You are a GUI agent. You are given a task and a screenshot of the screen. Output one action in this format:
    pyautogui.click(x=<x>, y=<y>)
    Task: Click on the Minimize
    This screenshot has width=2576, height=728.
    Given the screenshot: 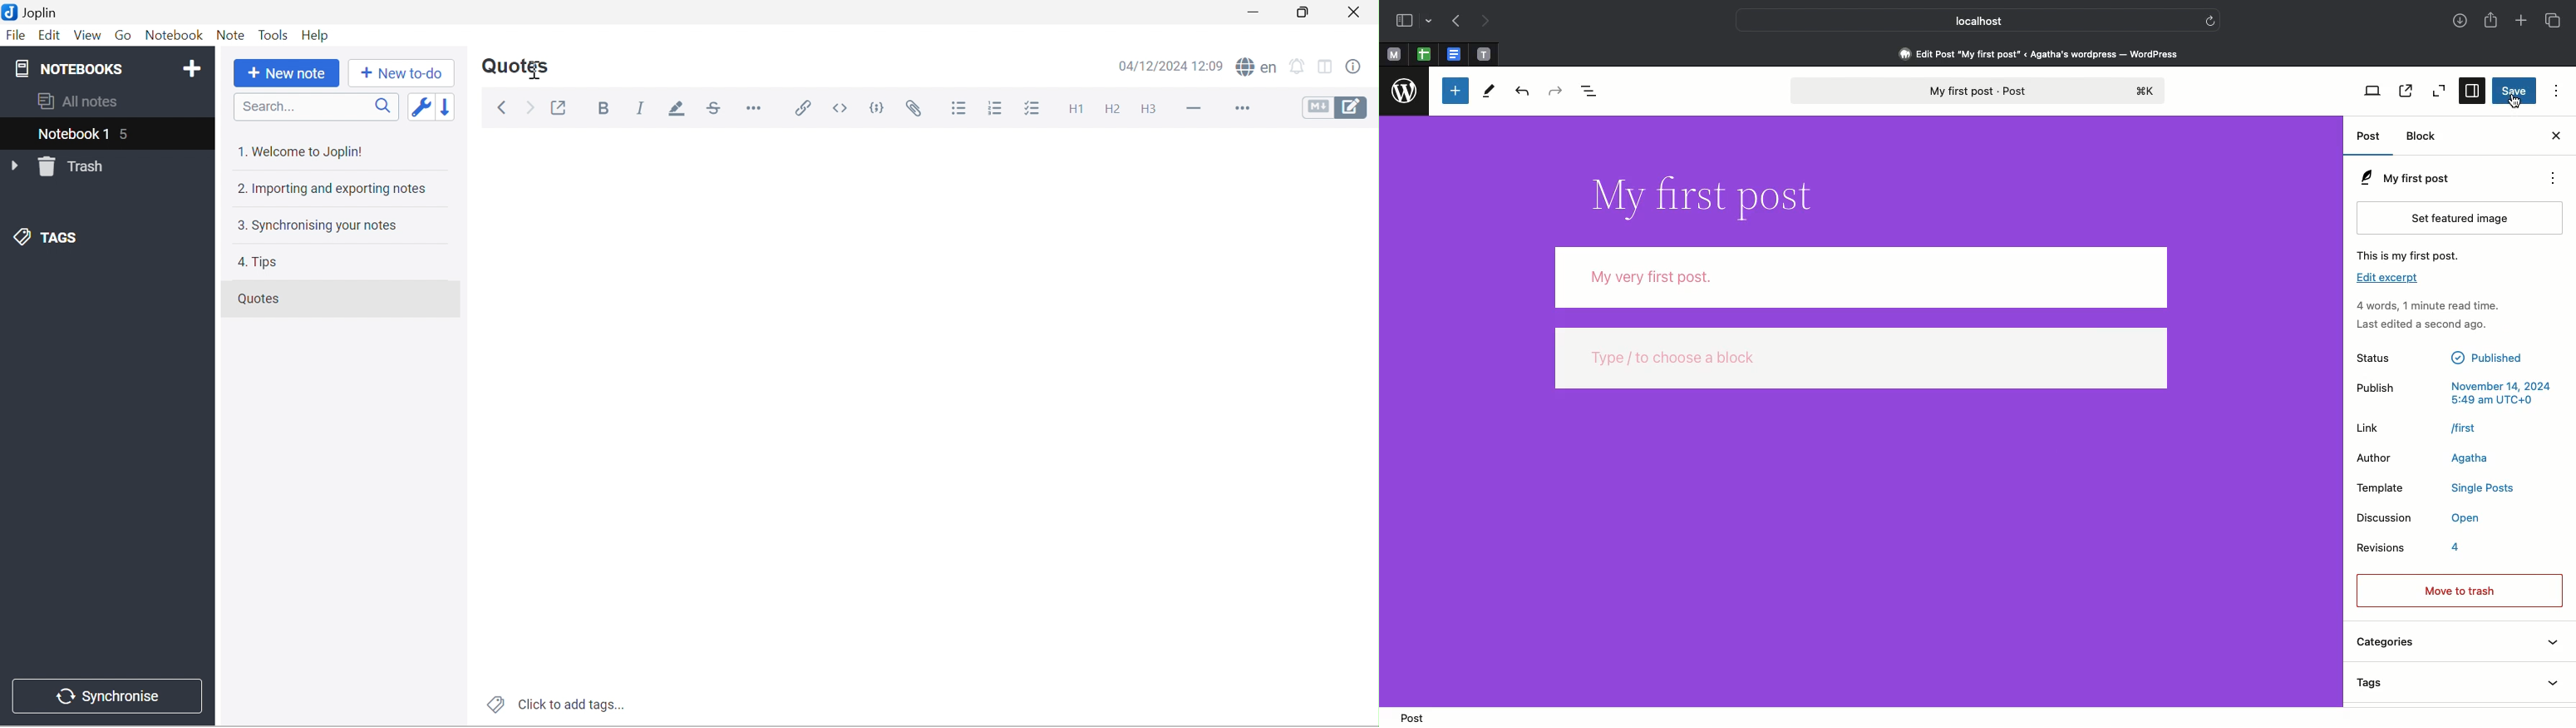 What is the action you would take?
    pyautogui.click(x=1256, y=12)
    